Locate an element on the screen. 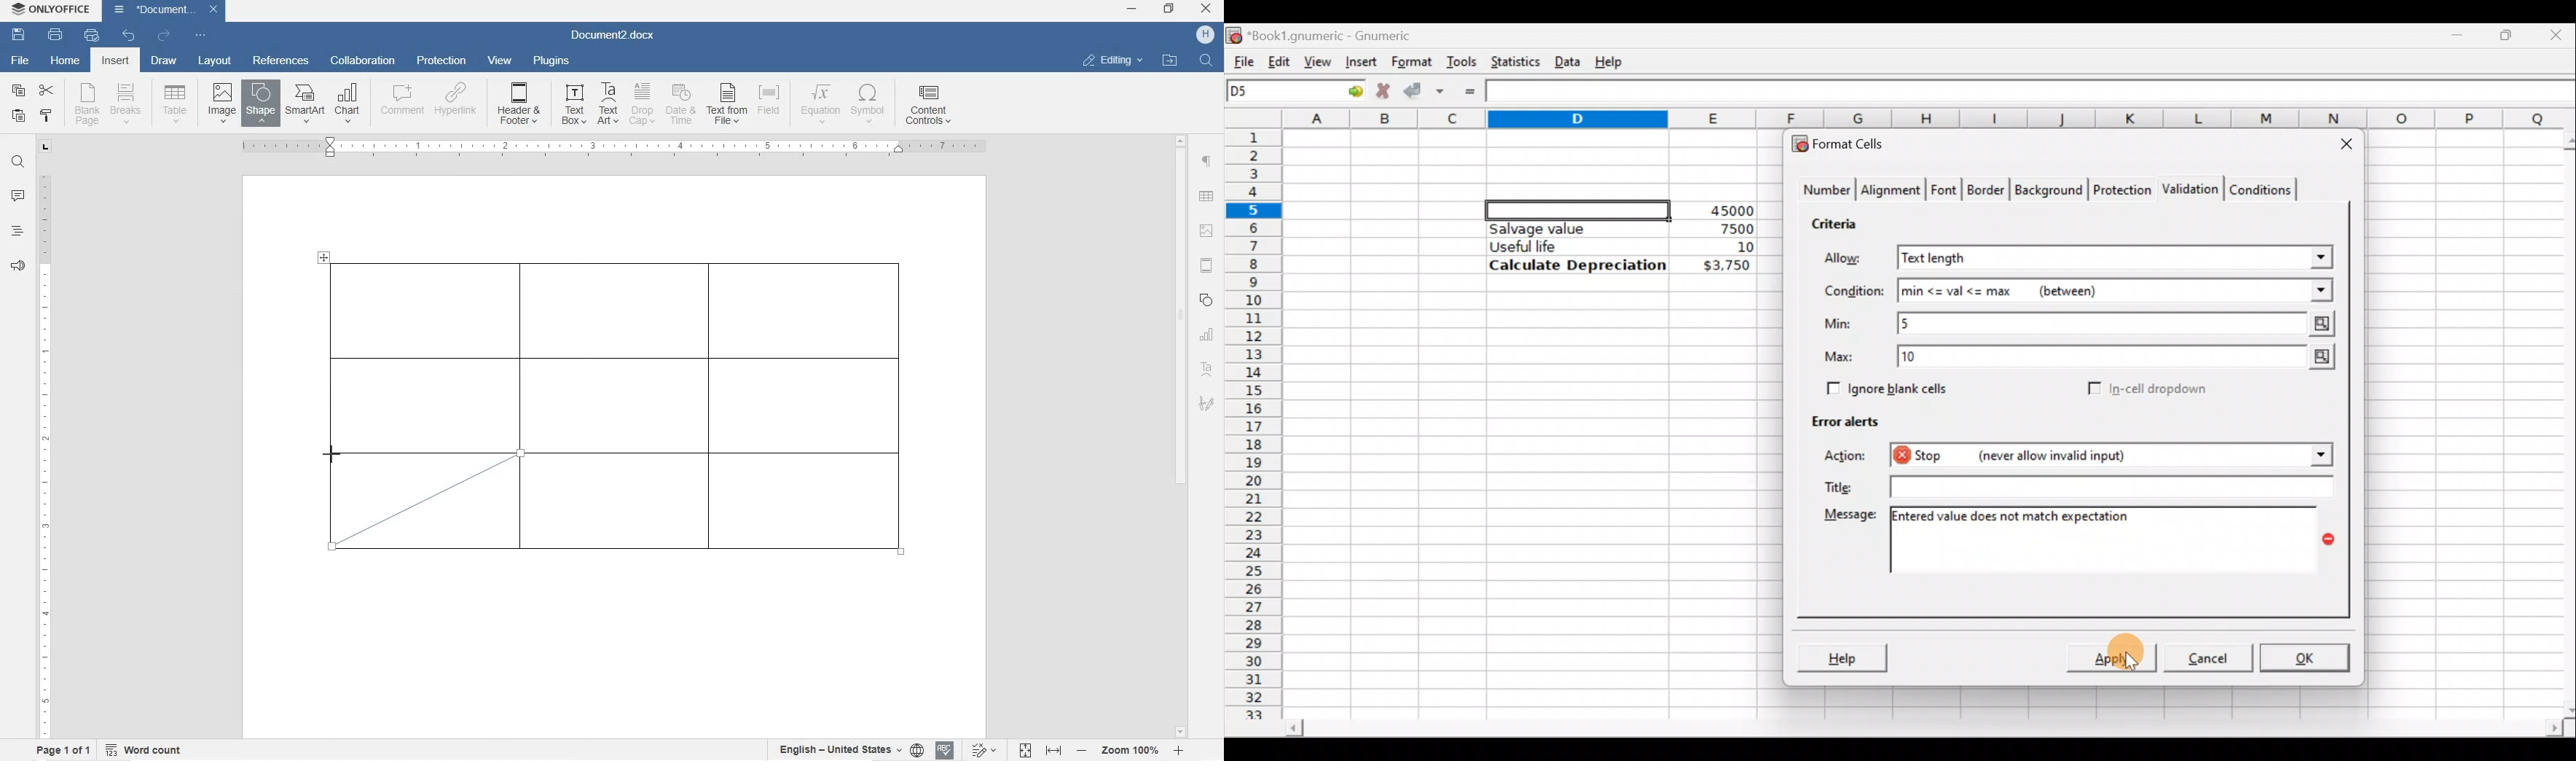 This screenshot has height=784, width=2576. Background is located at coordinates (2048, 189).